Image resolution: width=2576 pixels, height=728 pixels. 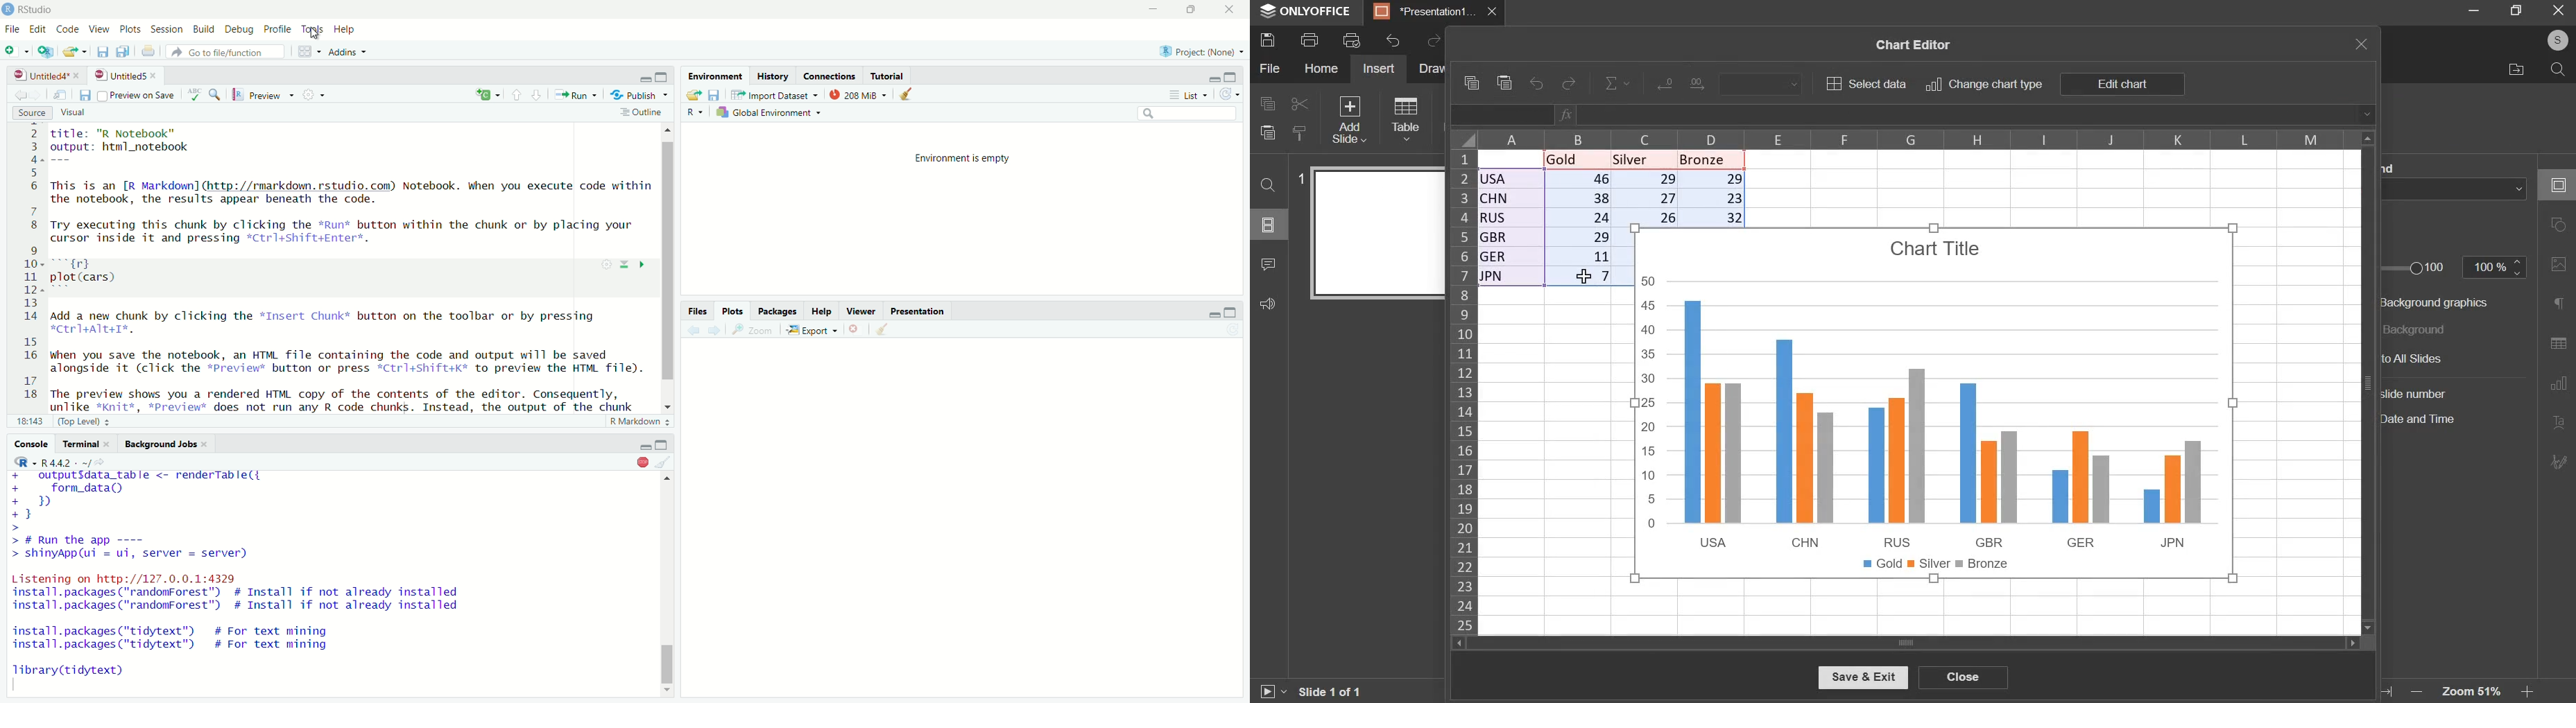 What do you see at coordinates (148, 51) in the screenshot?
I see `print the current file` at bounding box center [148, 51].